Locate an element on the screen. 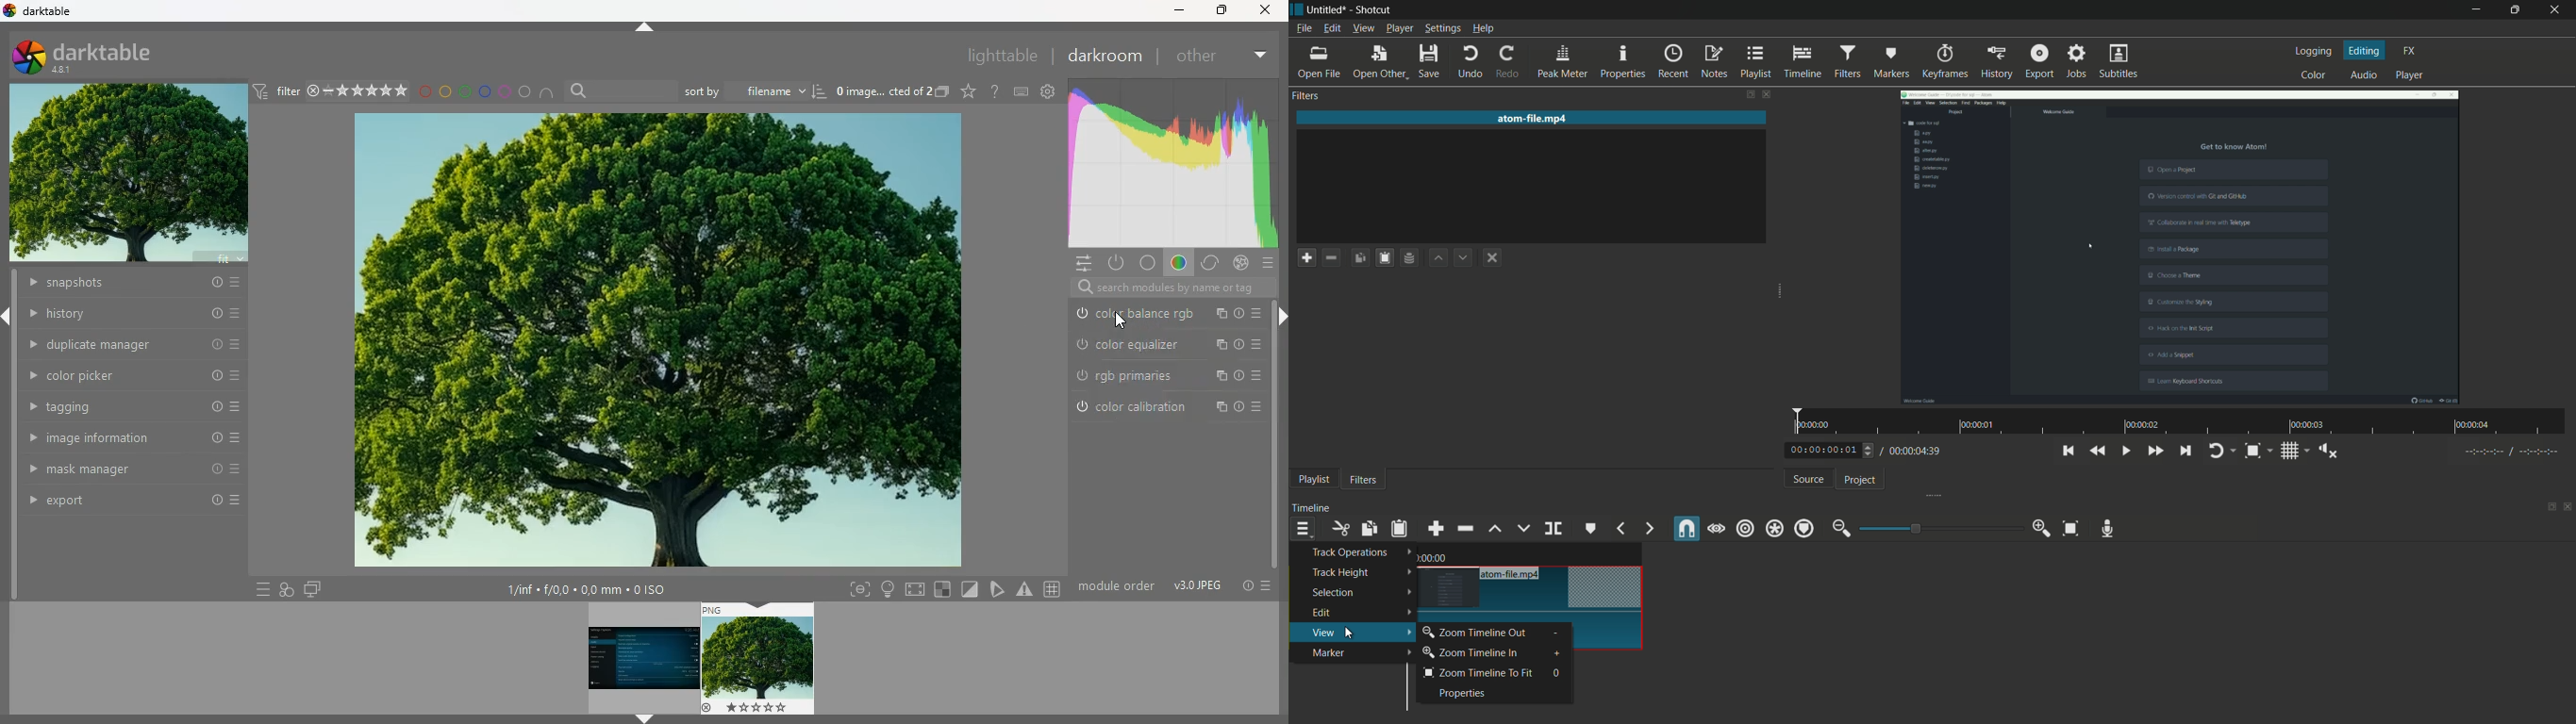  keyframes is located at coordinates (1945, 60).